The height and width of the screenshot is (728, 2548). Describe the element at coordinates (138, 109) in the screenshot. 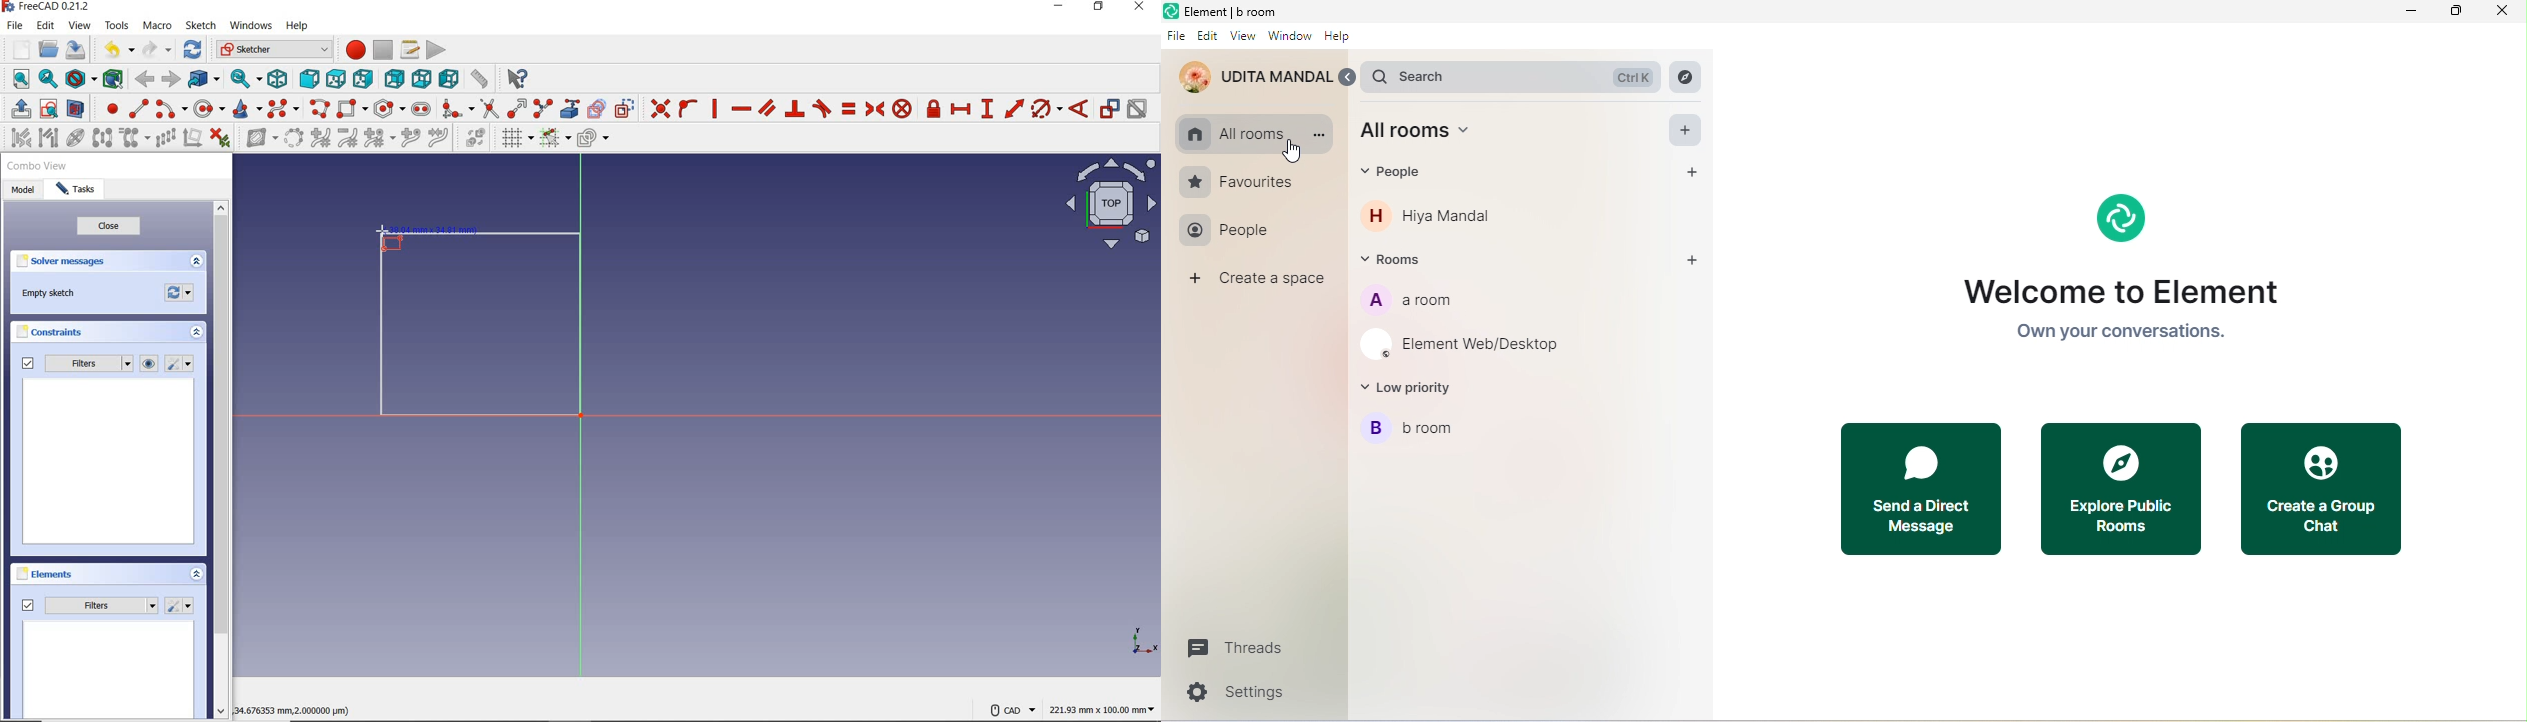

I see `create line` at that location.